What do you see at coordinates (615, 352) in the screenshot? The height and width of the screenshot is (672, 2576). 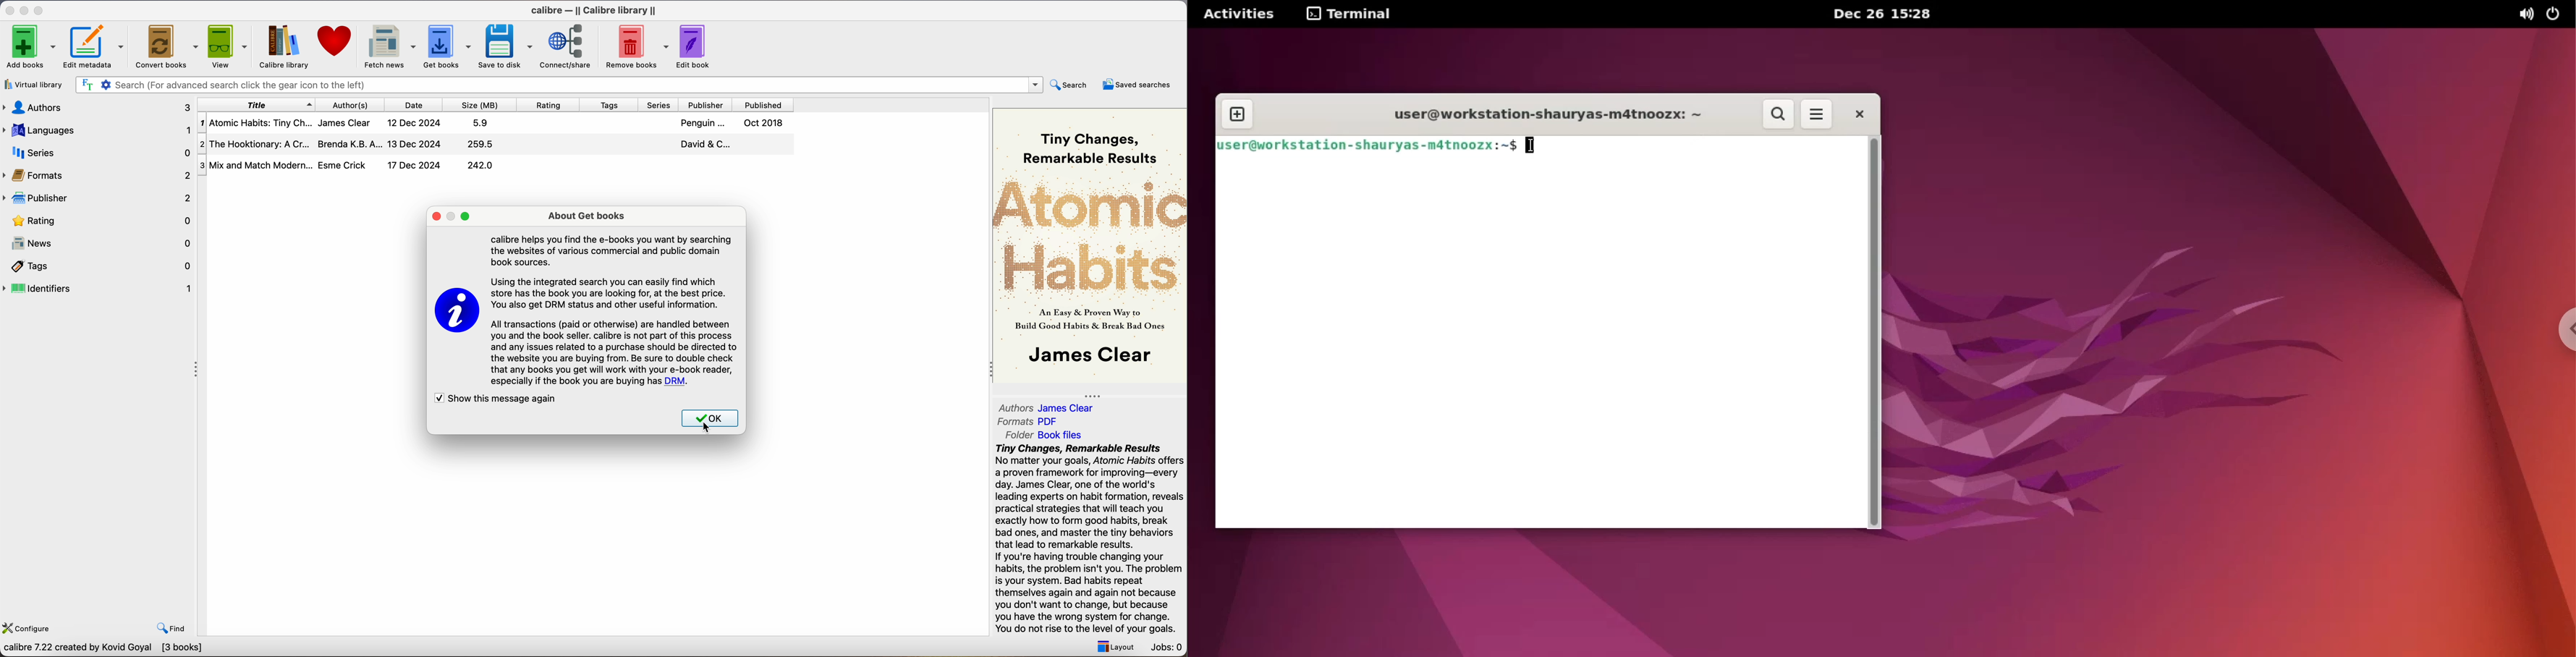 I see `All transactions (paid or otherwise) are handled betweenyou and the book seller. calibre is not part of this process and any issues related to a purchase should be directed to the website you are buying from. Be sure to double check that any books you get will work with your e-book reader,especially if the book you are buying has DRM` at bounding box center [615, 352].